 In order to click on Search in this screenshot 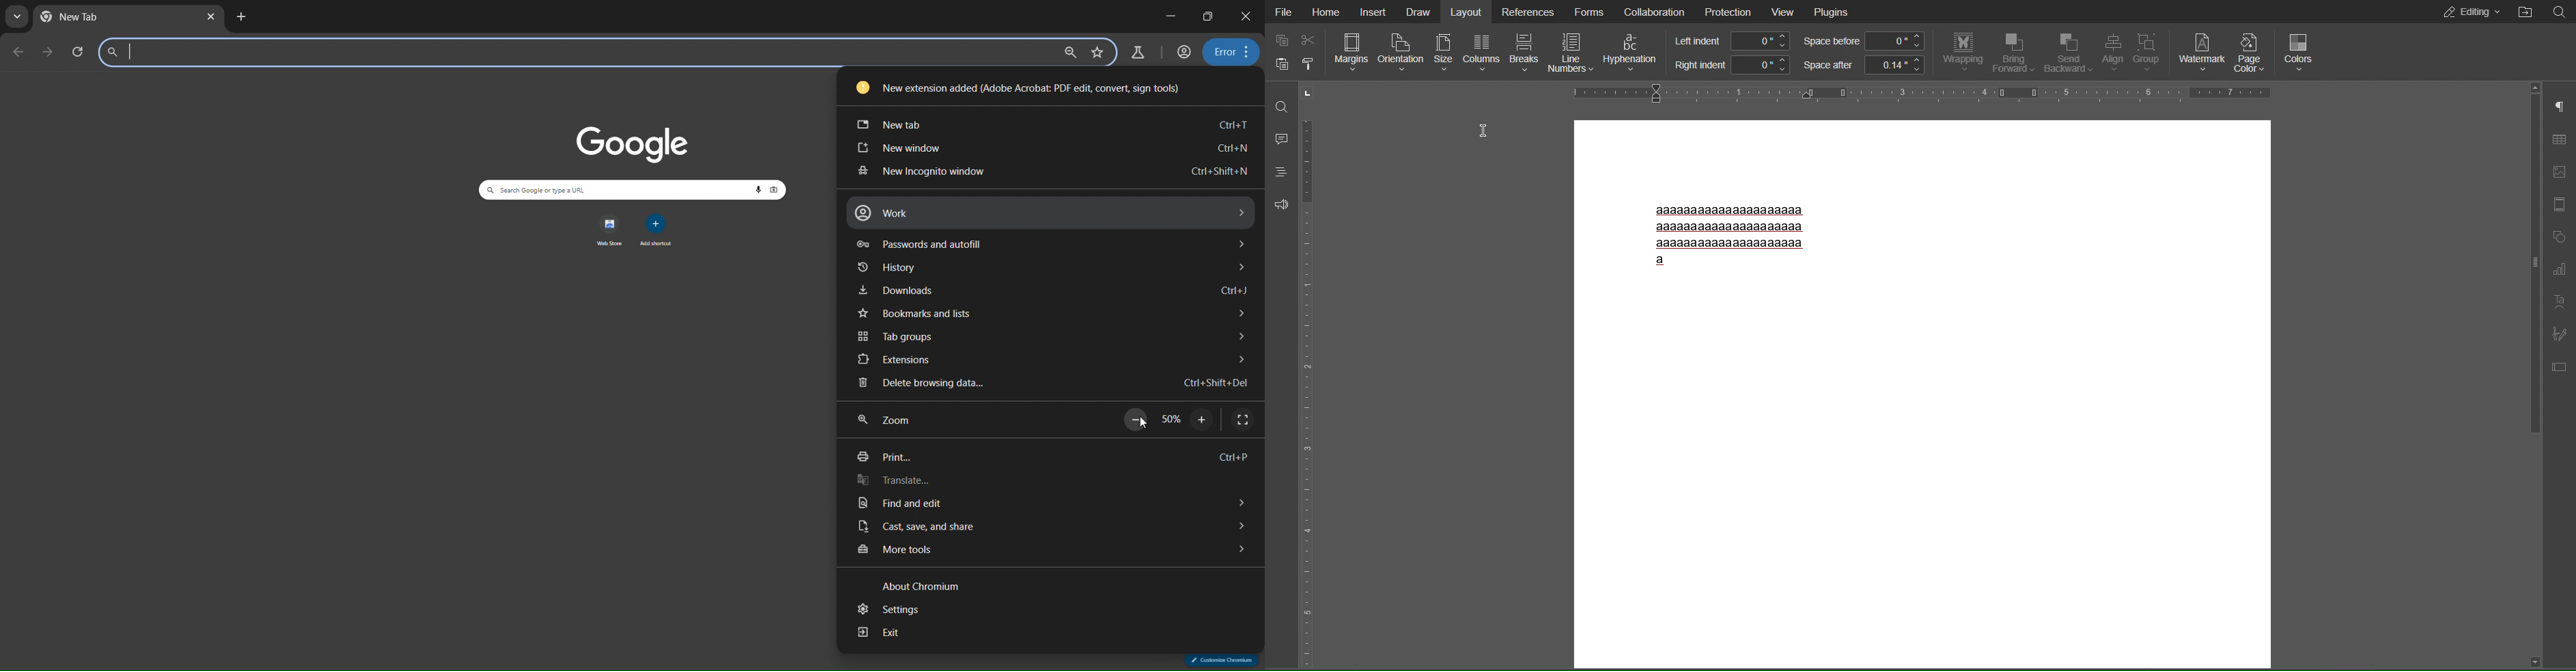, I will do `click(2559, 12)`.